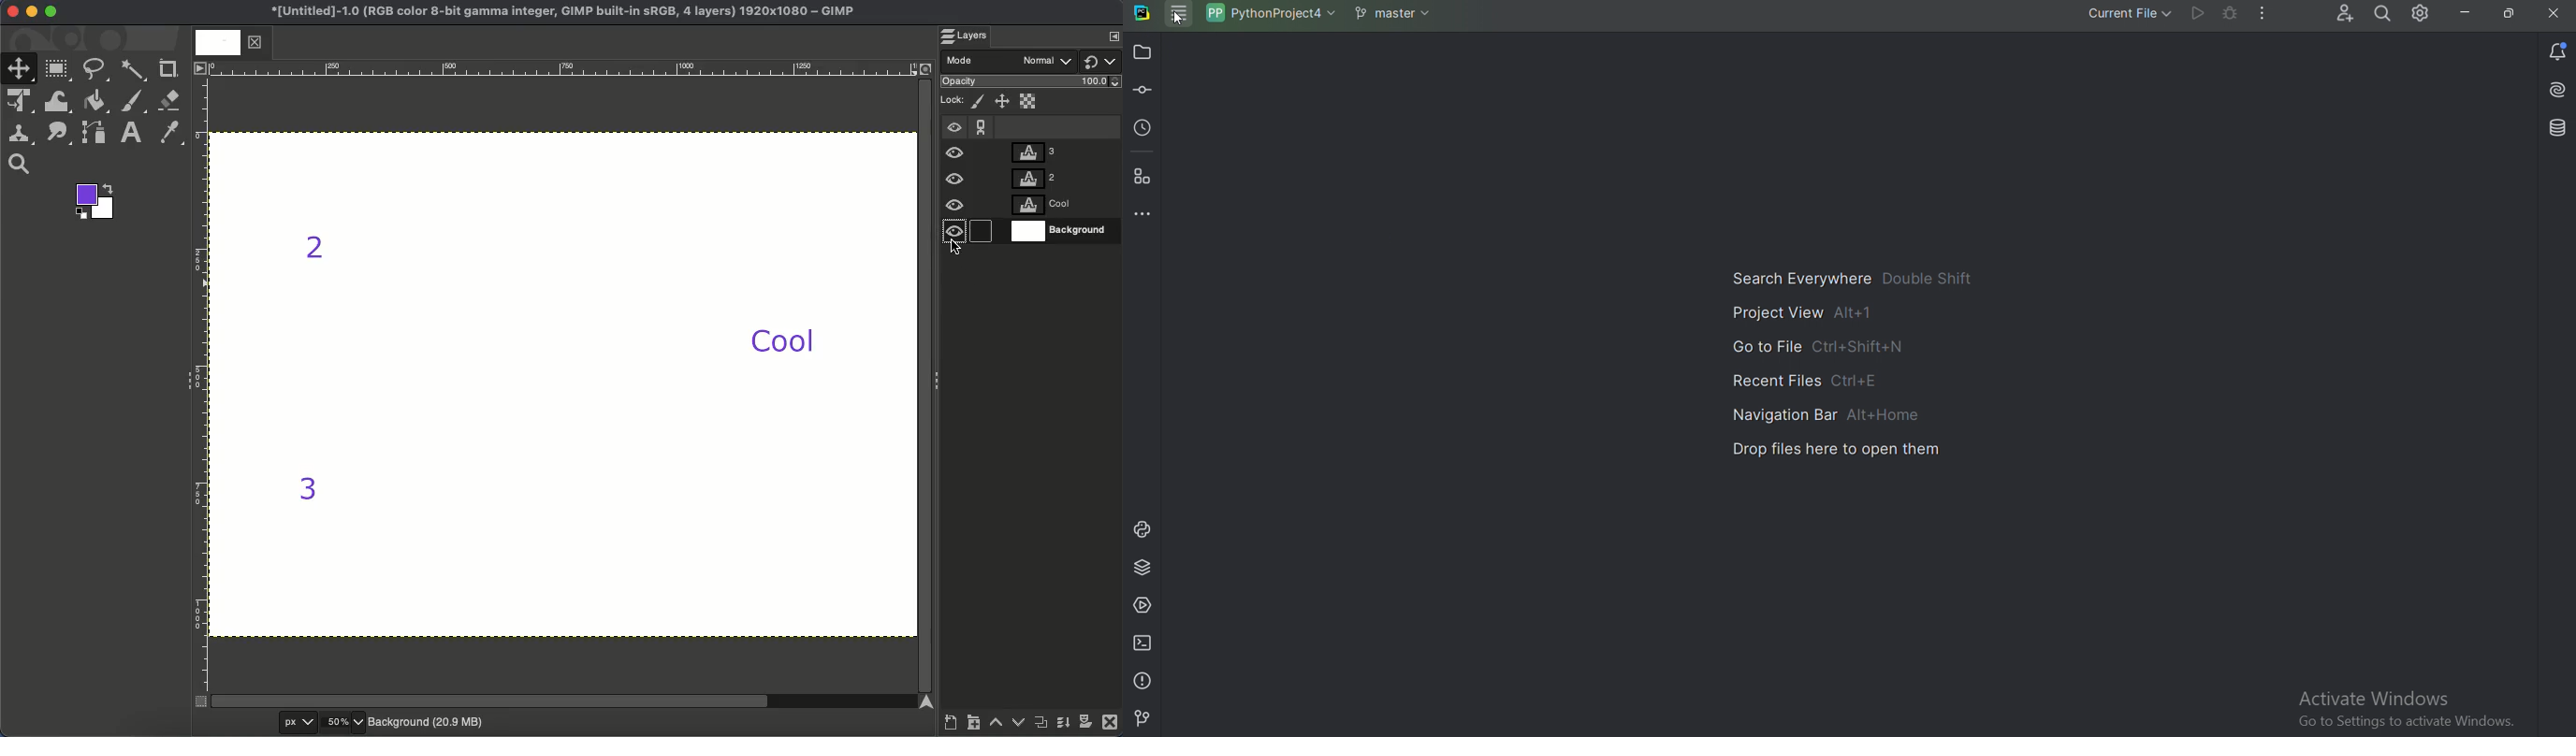 This screenshot has width=2576, height=756. I want to click on Background, so click(428, 720).